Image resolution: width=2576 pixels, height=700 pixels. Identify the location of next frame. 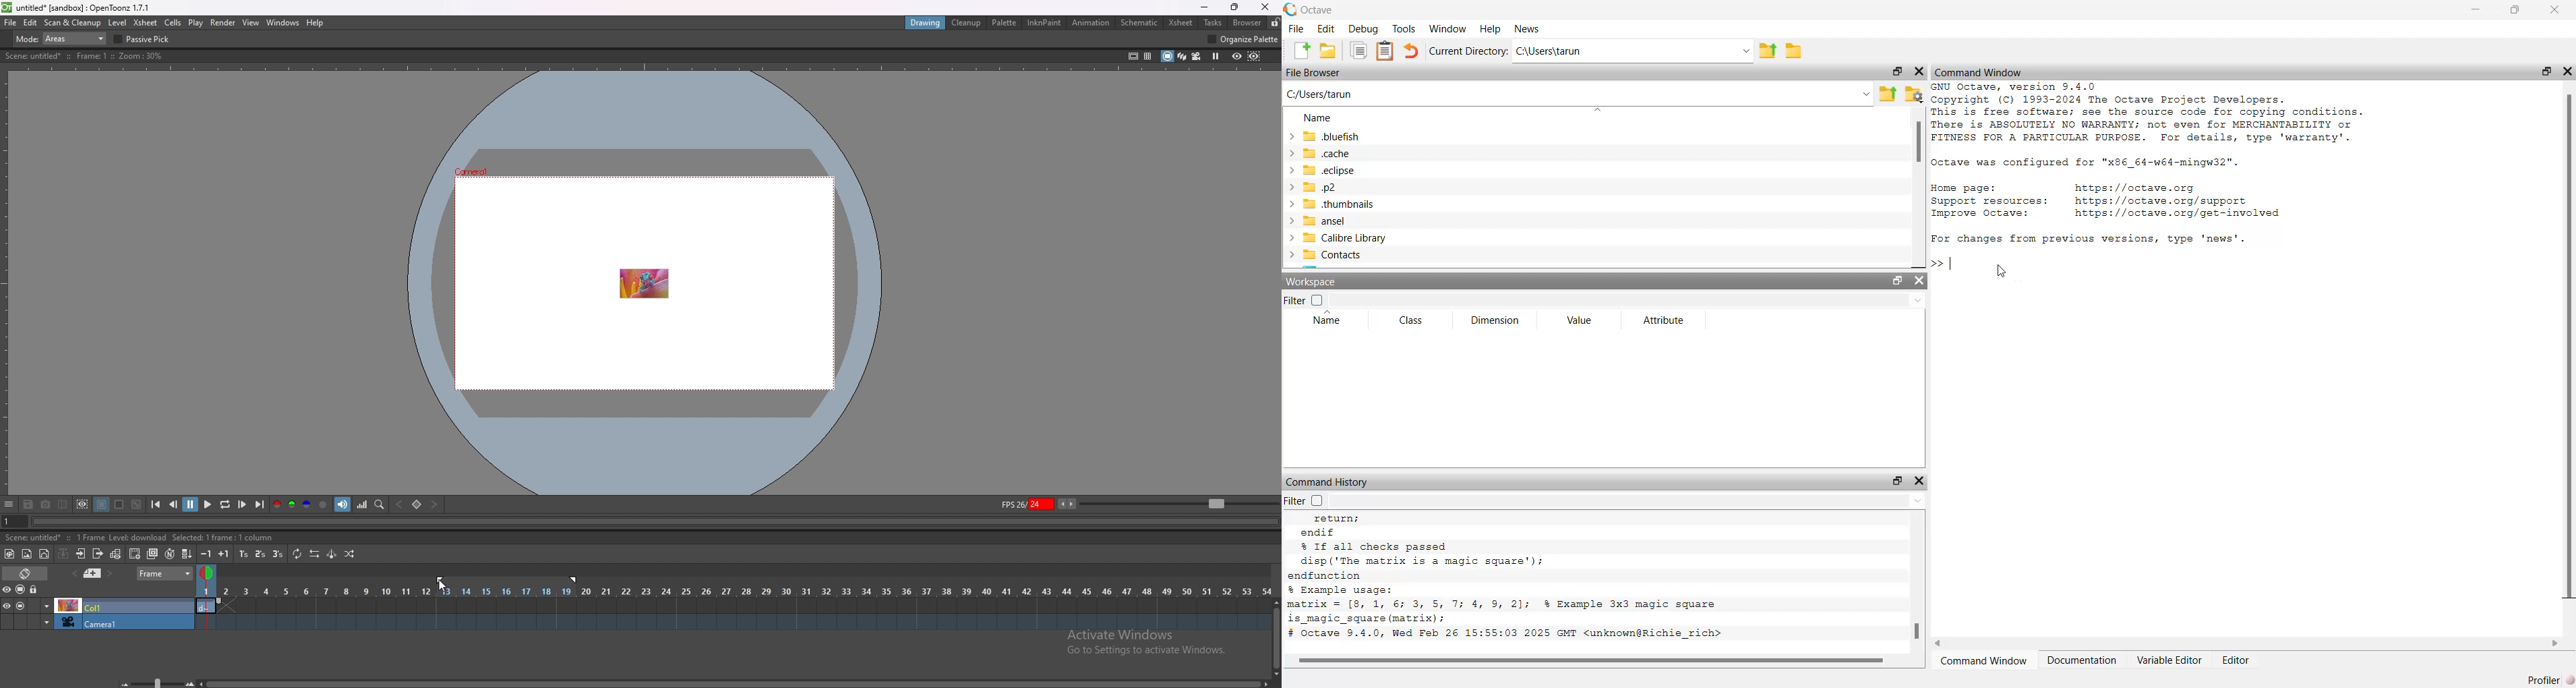
(243, 504).